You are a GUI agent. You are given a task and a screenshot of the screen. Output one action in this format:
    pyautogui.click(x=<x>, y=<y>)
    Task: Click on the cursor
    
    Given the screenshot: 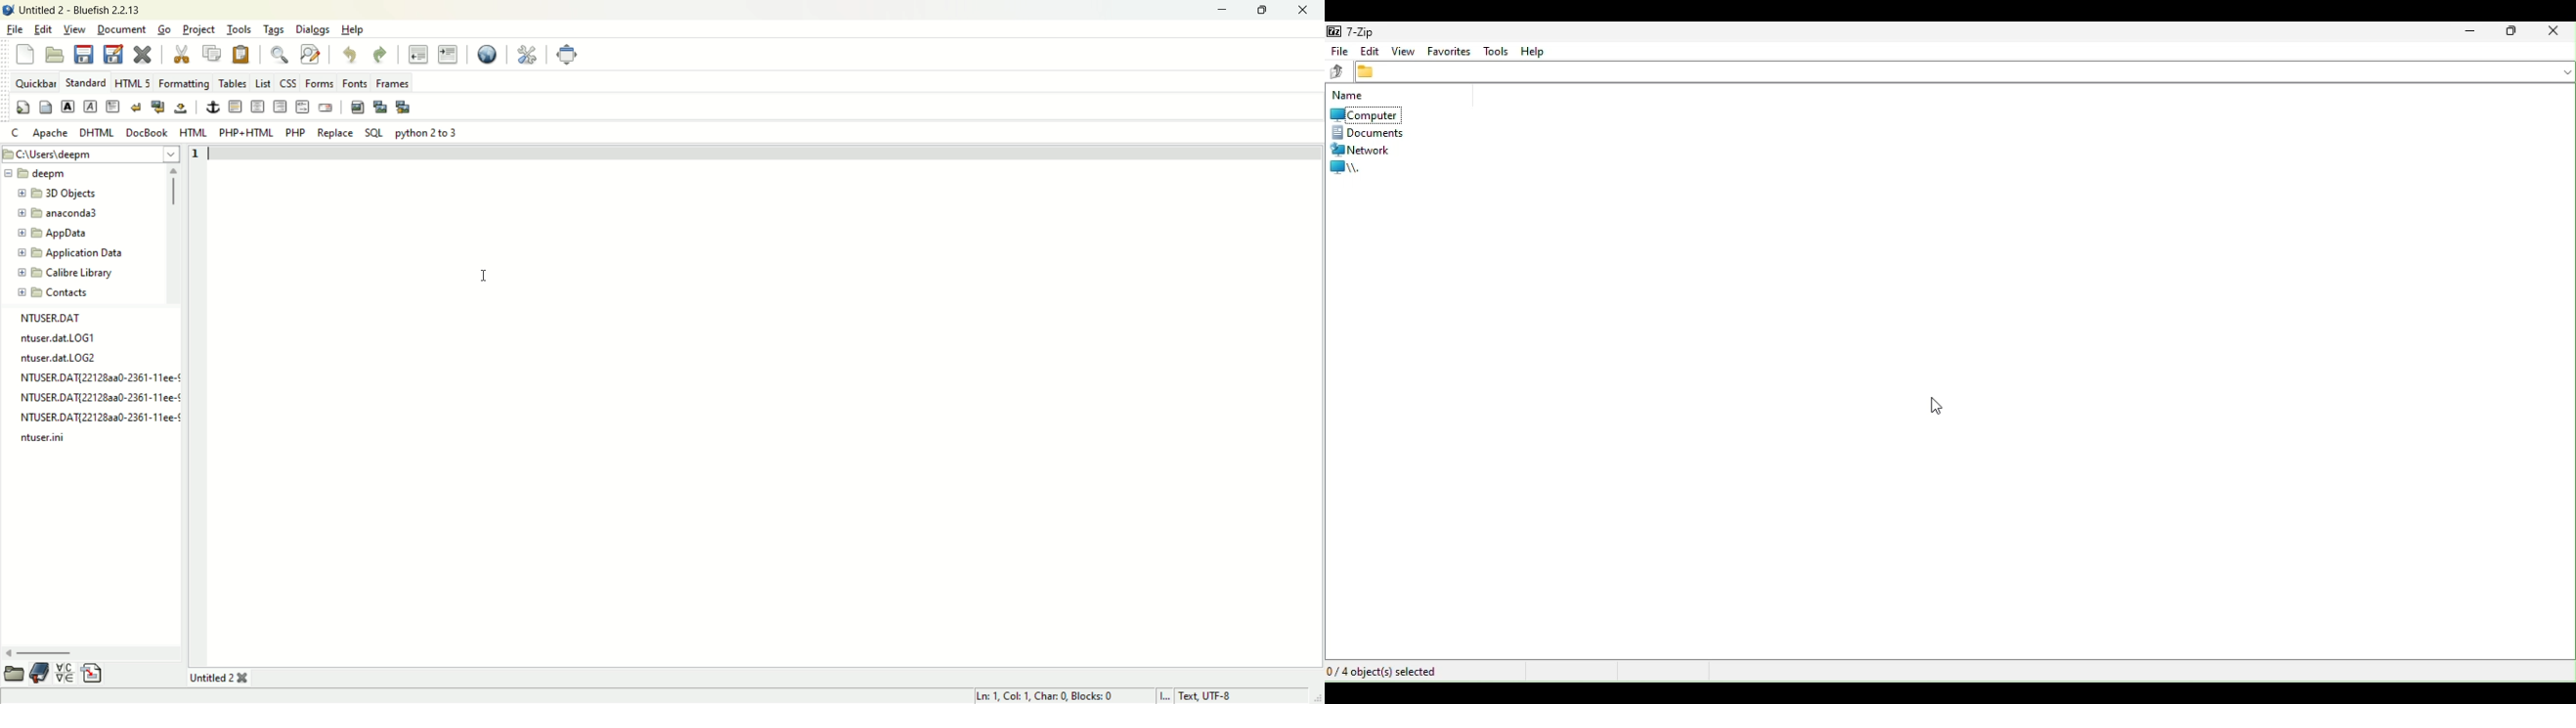 What is the action you would take?
    pyautogui.click(x=1937, y=407)
    